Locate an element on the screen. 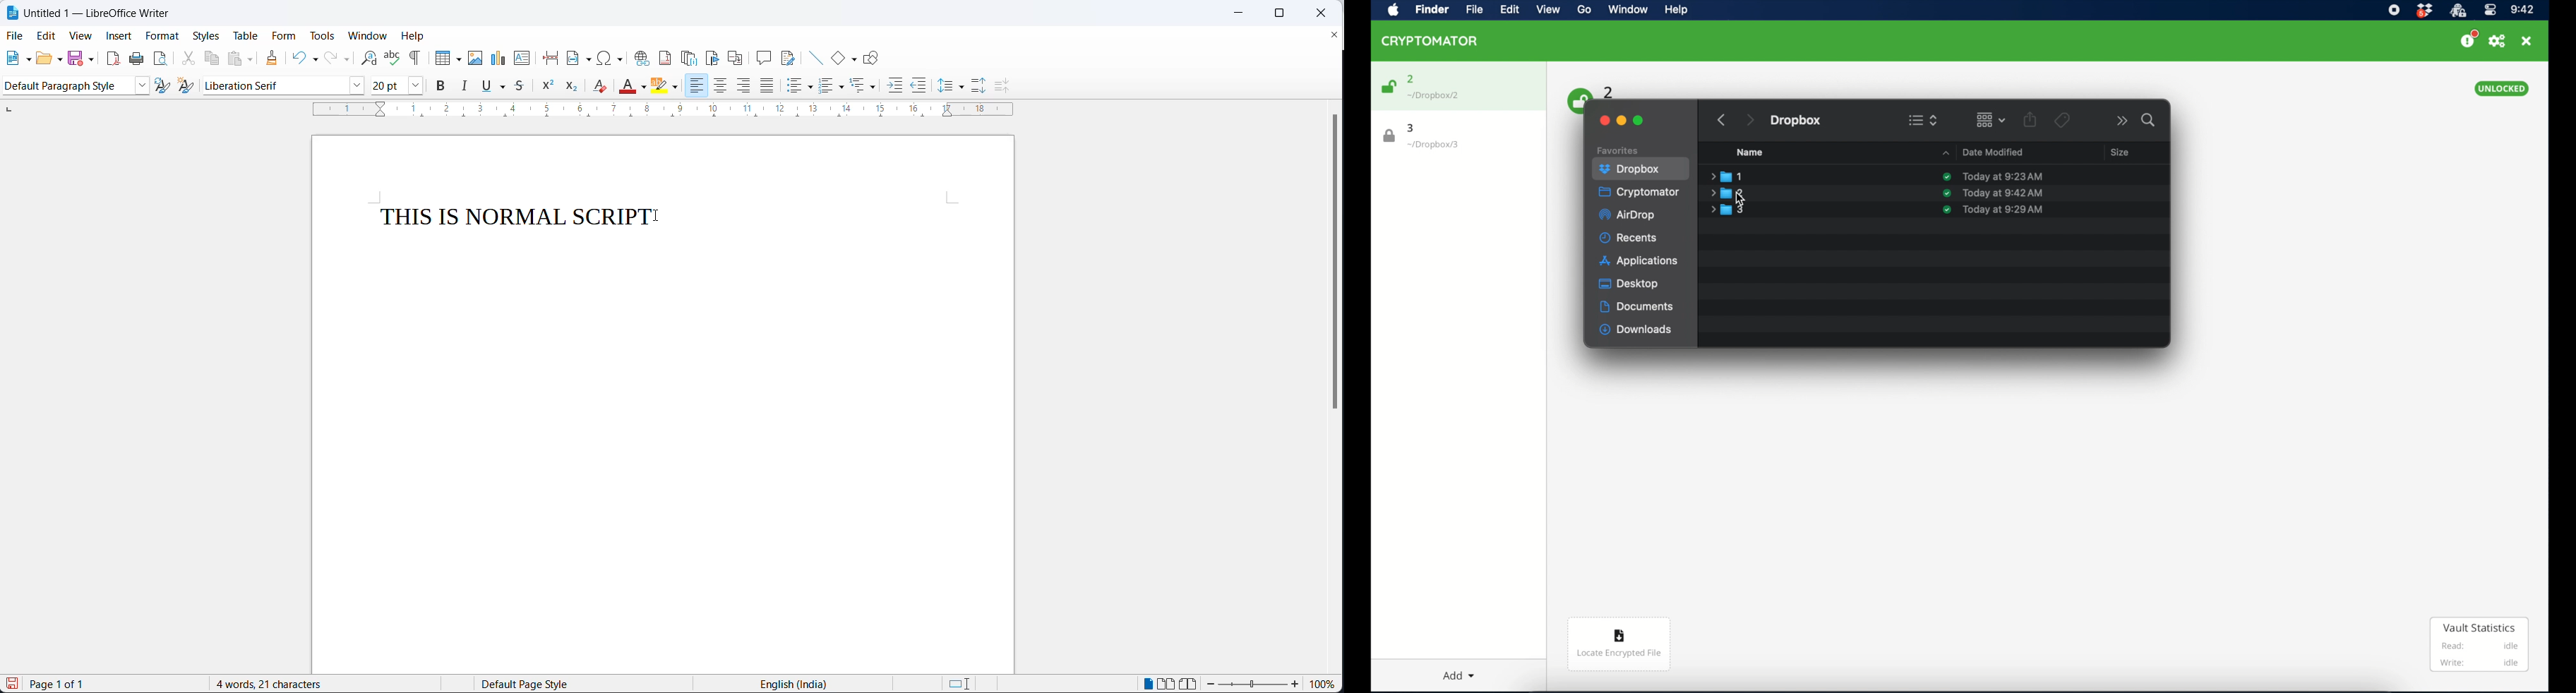 The width and height of the screenshot is (2576, 700). basic shapes is located at coordinates (832, 56).